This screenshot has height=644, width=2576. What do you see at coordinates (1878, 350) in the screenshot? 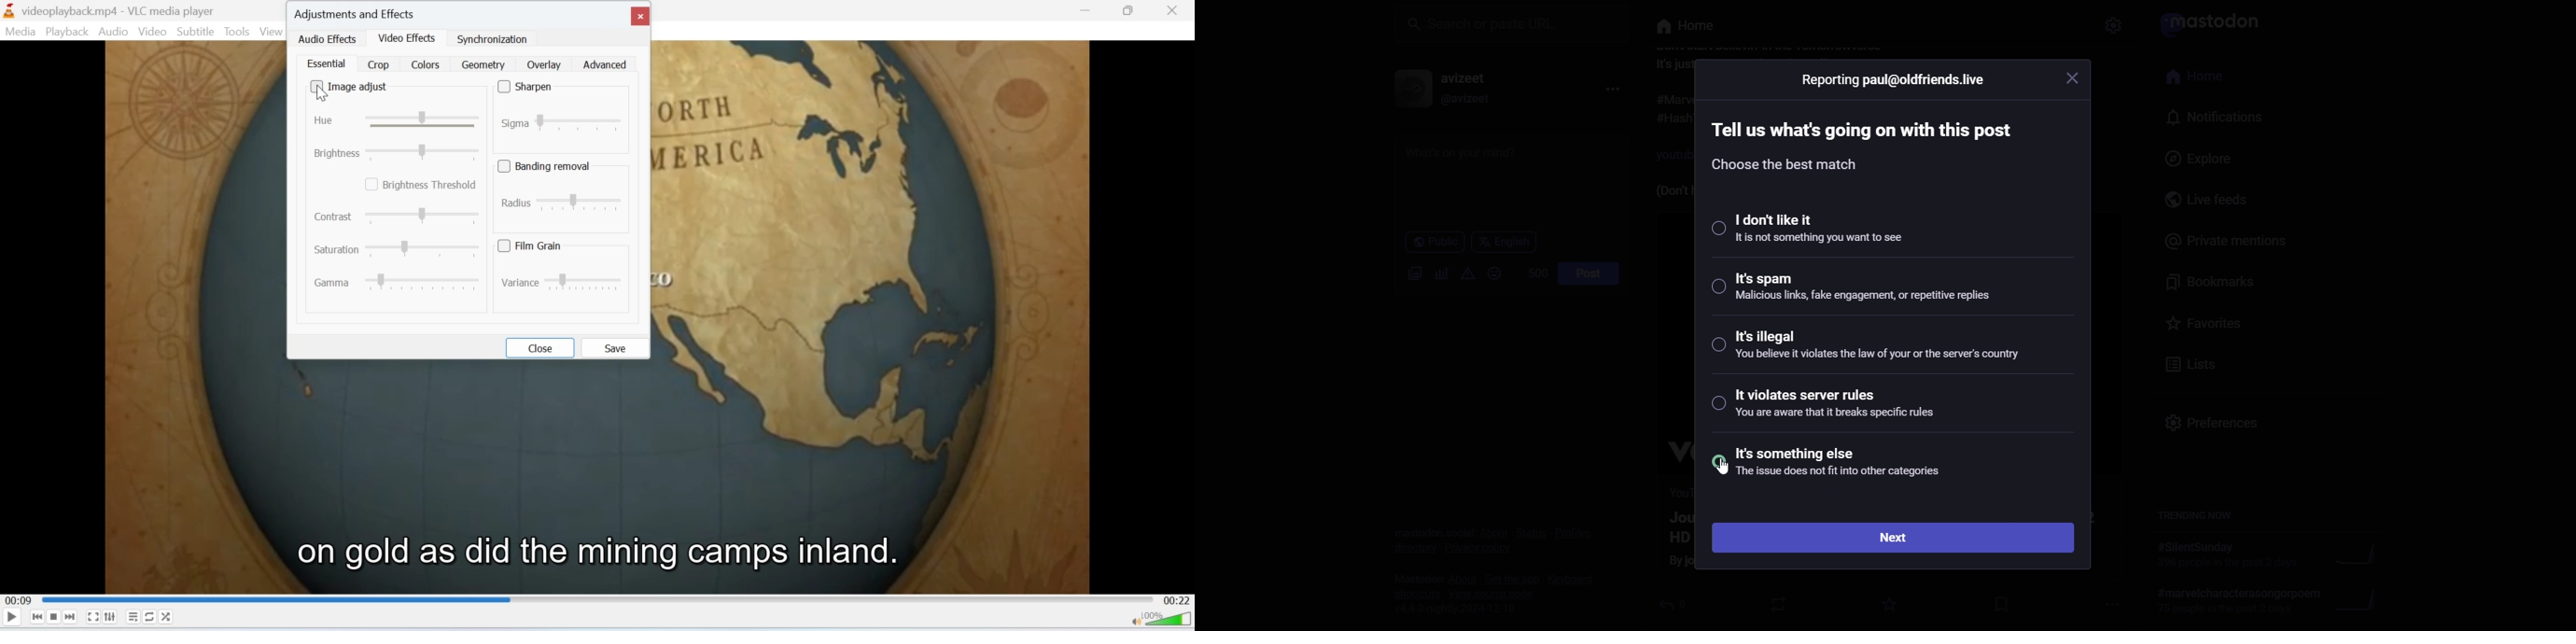
I see `its illegal` at bounding box center [1878, 350].